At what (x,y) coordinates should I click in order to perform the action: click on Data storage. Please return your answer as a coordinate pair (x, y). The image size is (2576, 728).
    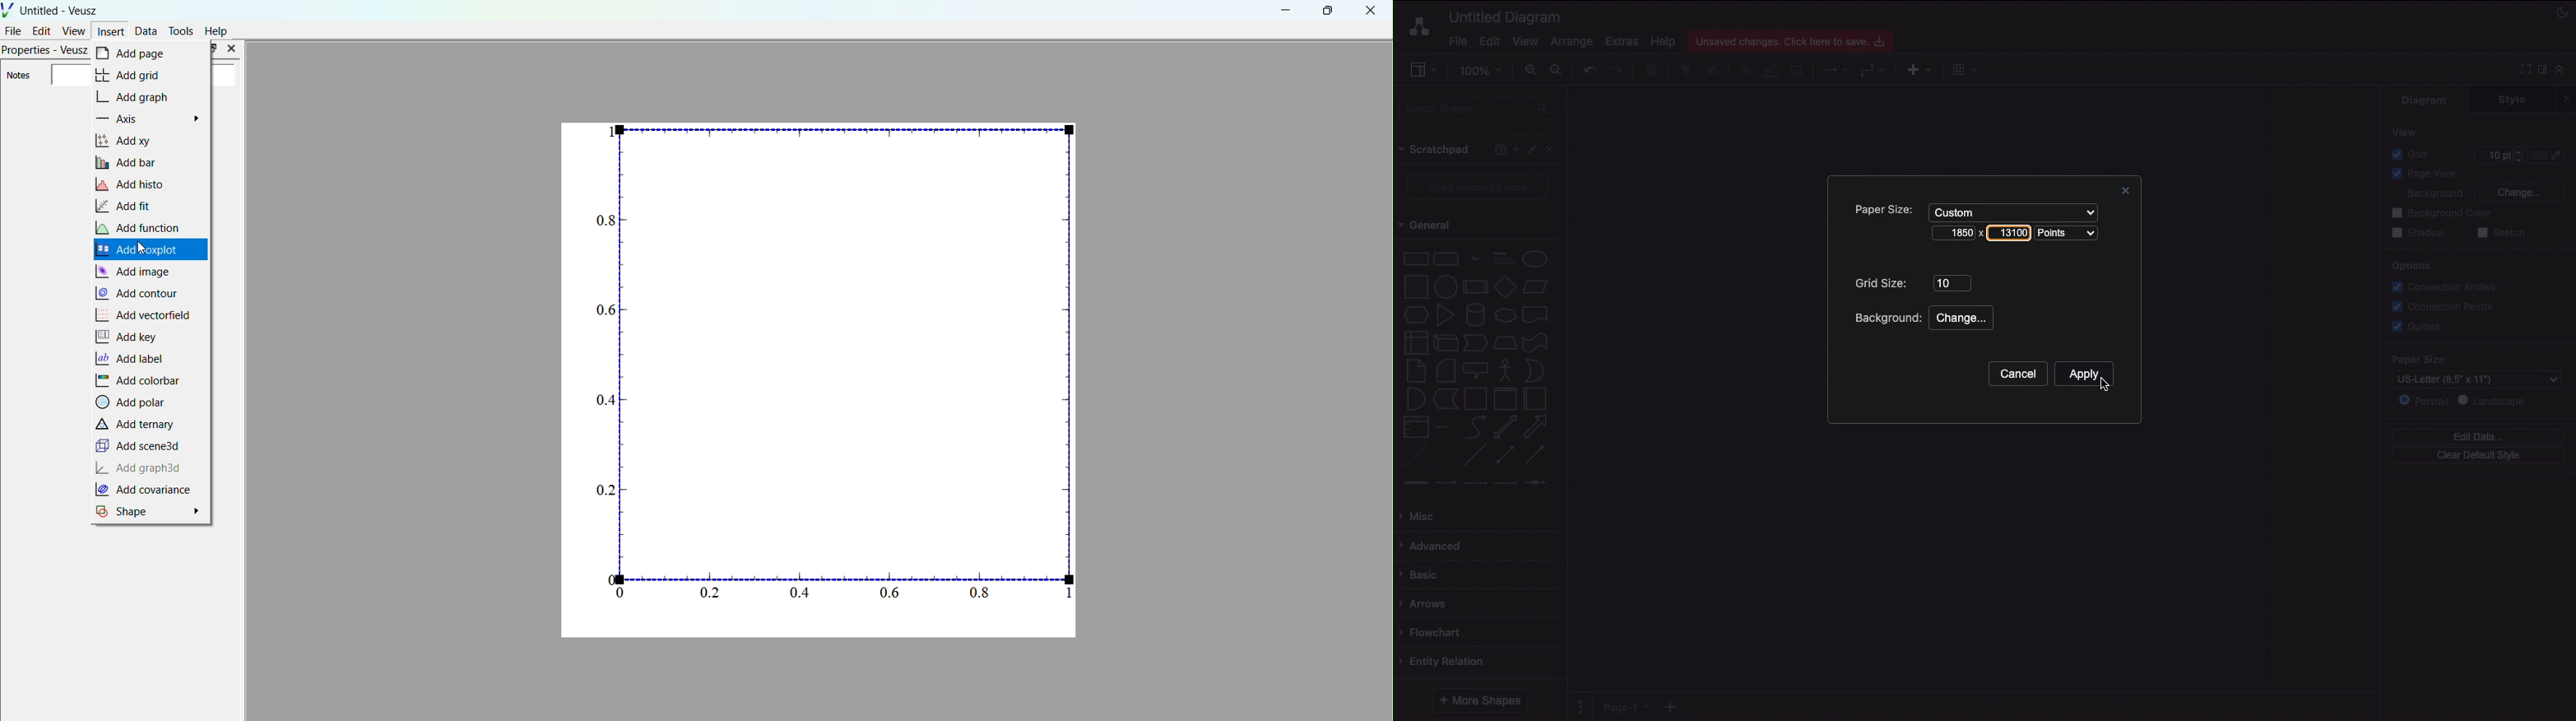
    Looking at the image, I should click on (1446, 400).